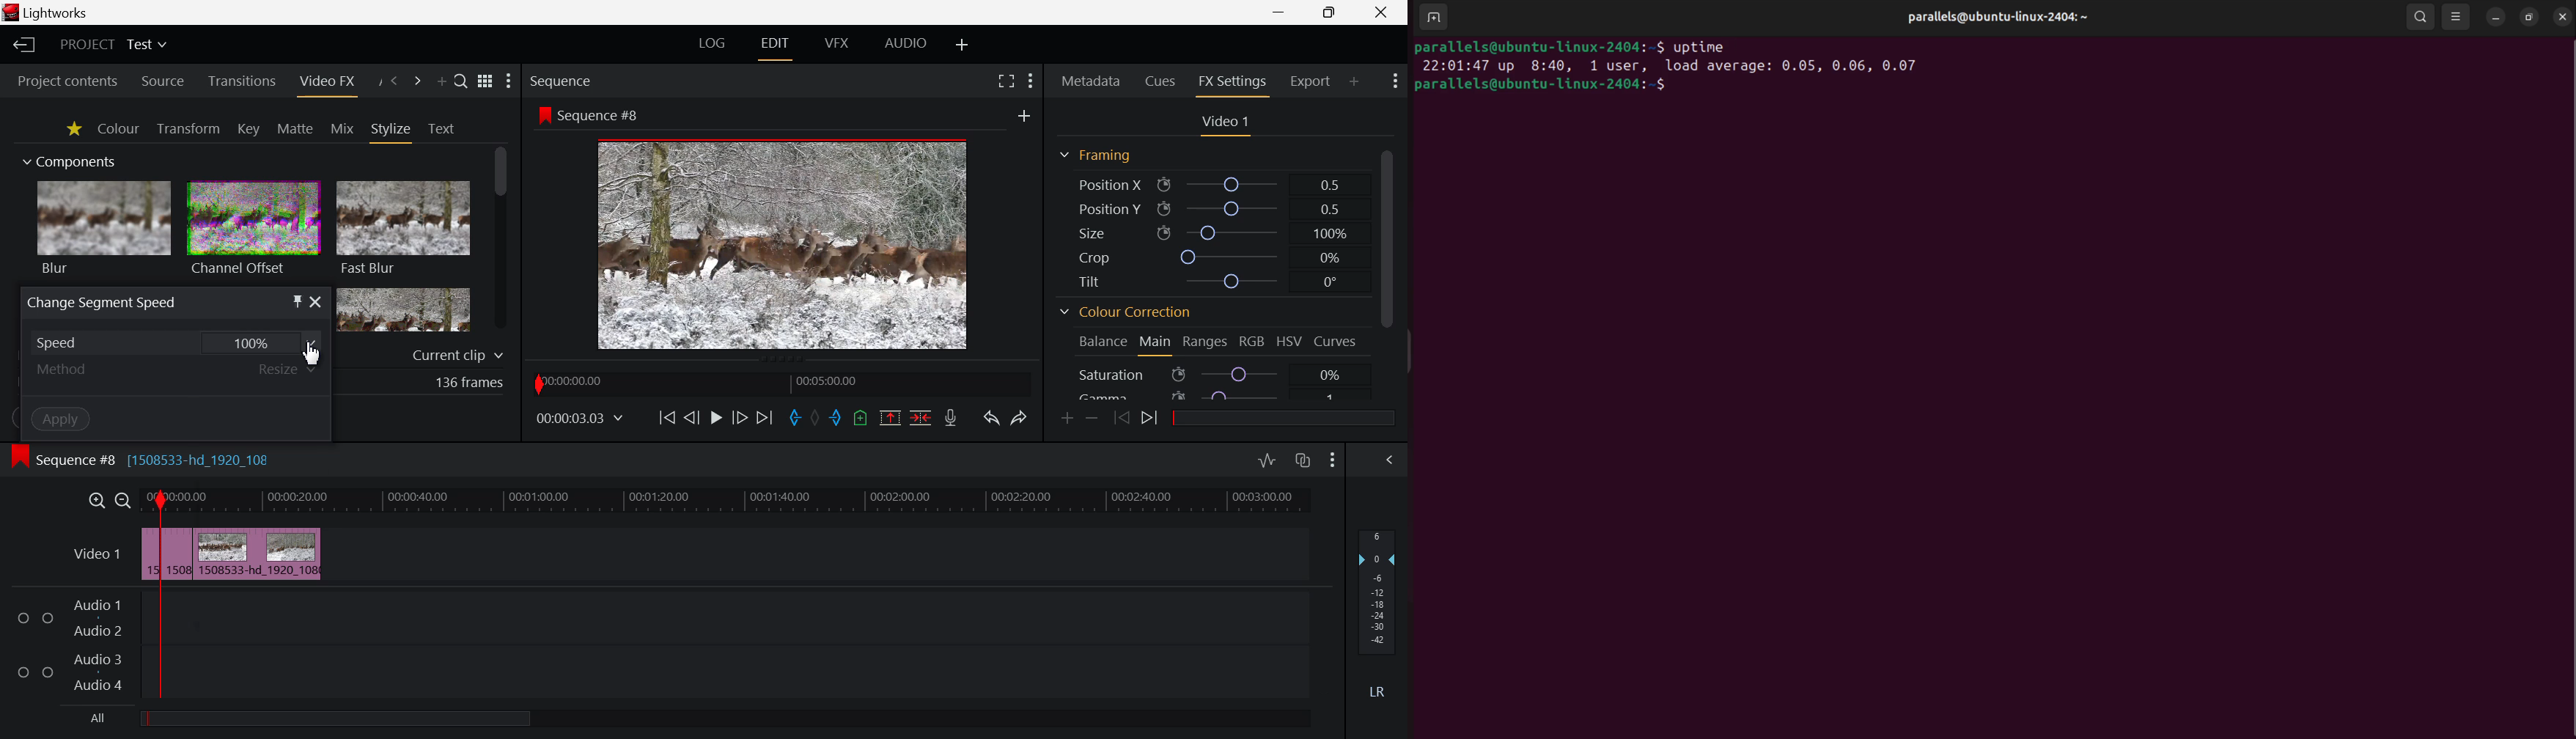 This screenshot has height=756, width=2576. Describe the element at coordinates (124, 501) in the screenshot. I see `Timeline Zoom Out` at that location.